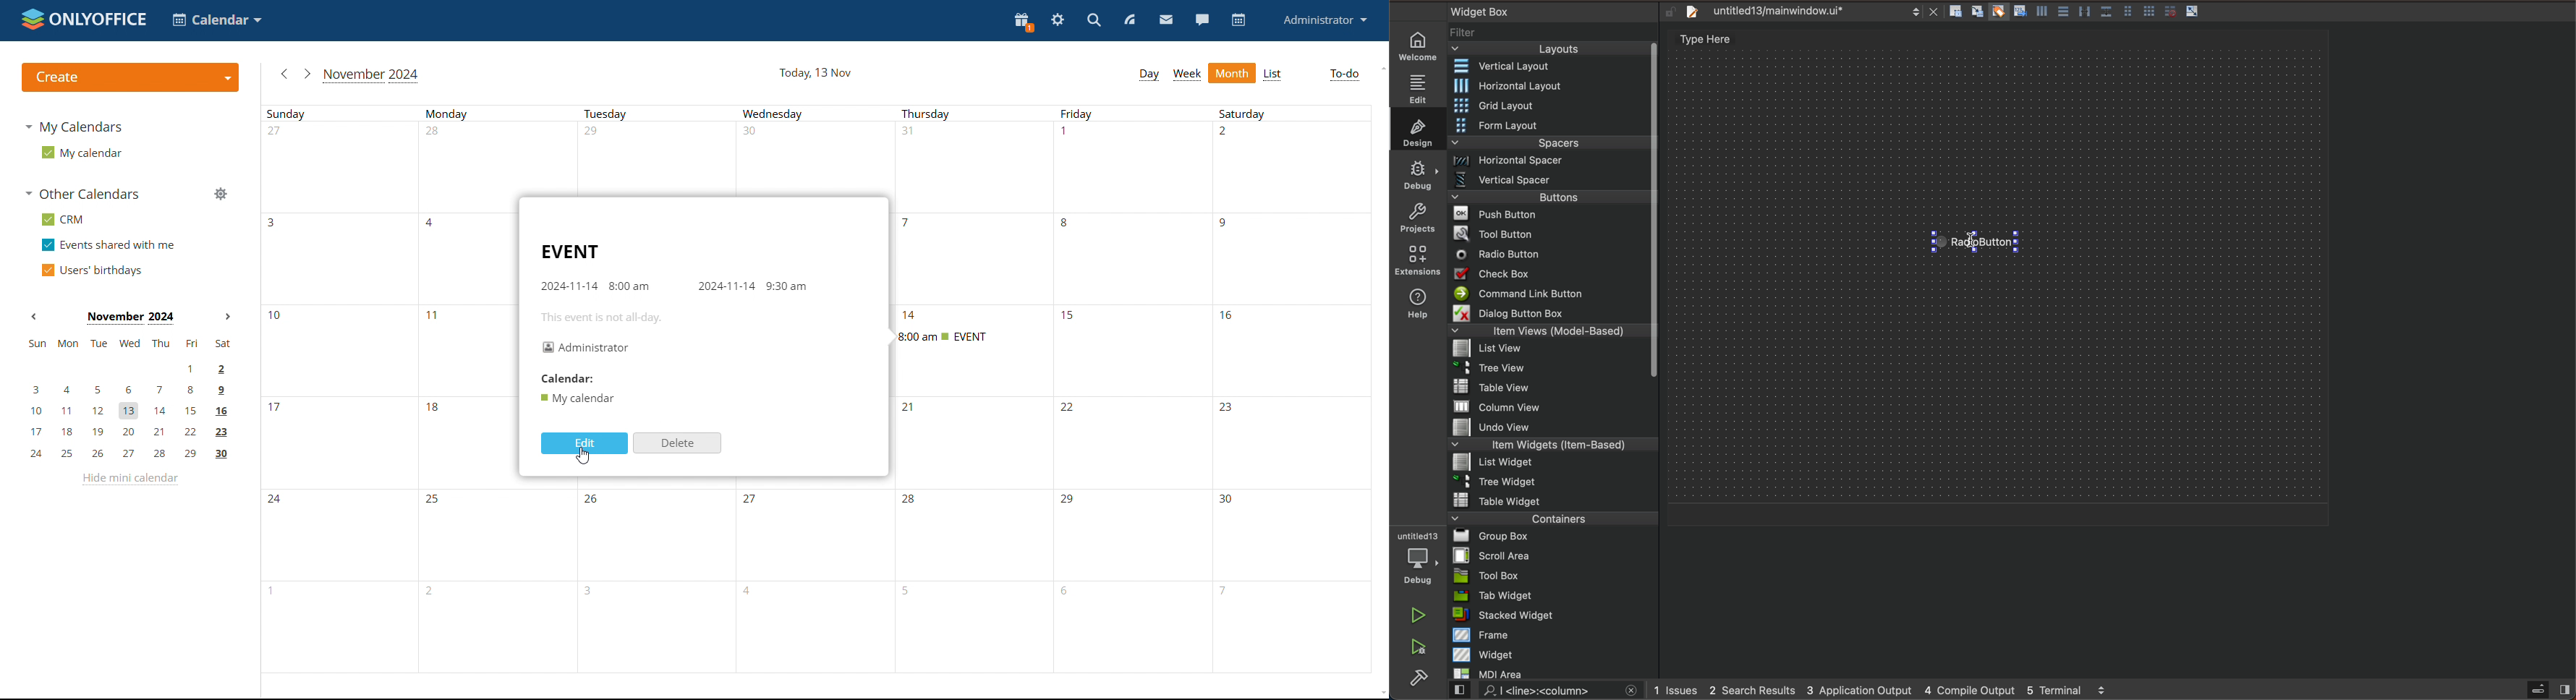 This screenshot has width=2576, height=700. What do you see at coordinates (1551, 106) in the screenshot?
I see `` at bounding box center [1551, 106].